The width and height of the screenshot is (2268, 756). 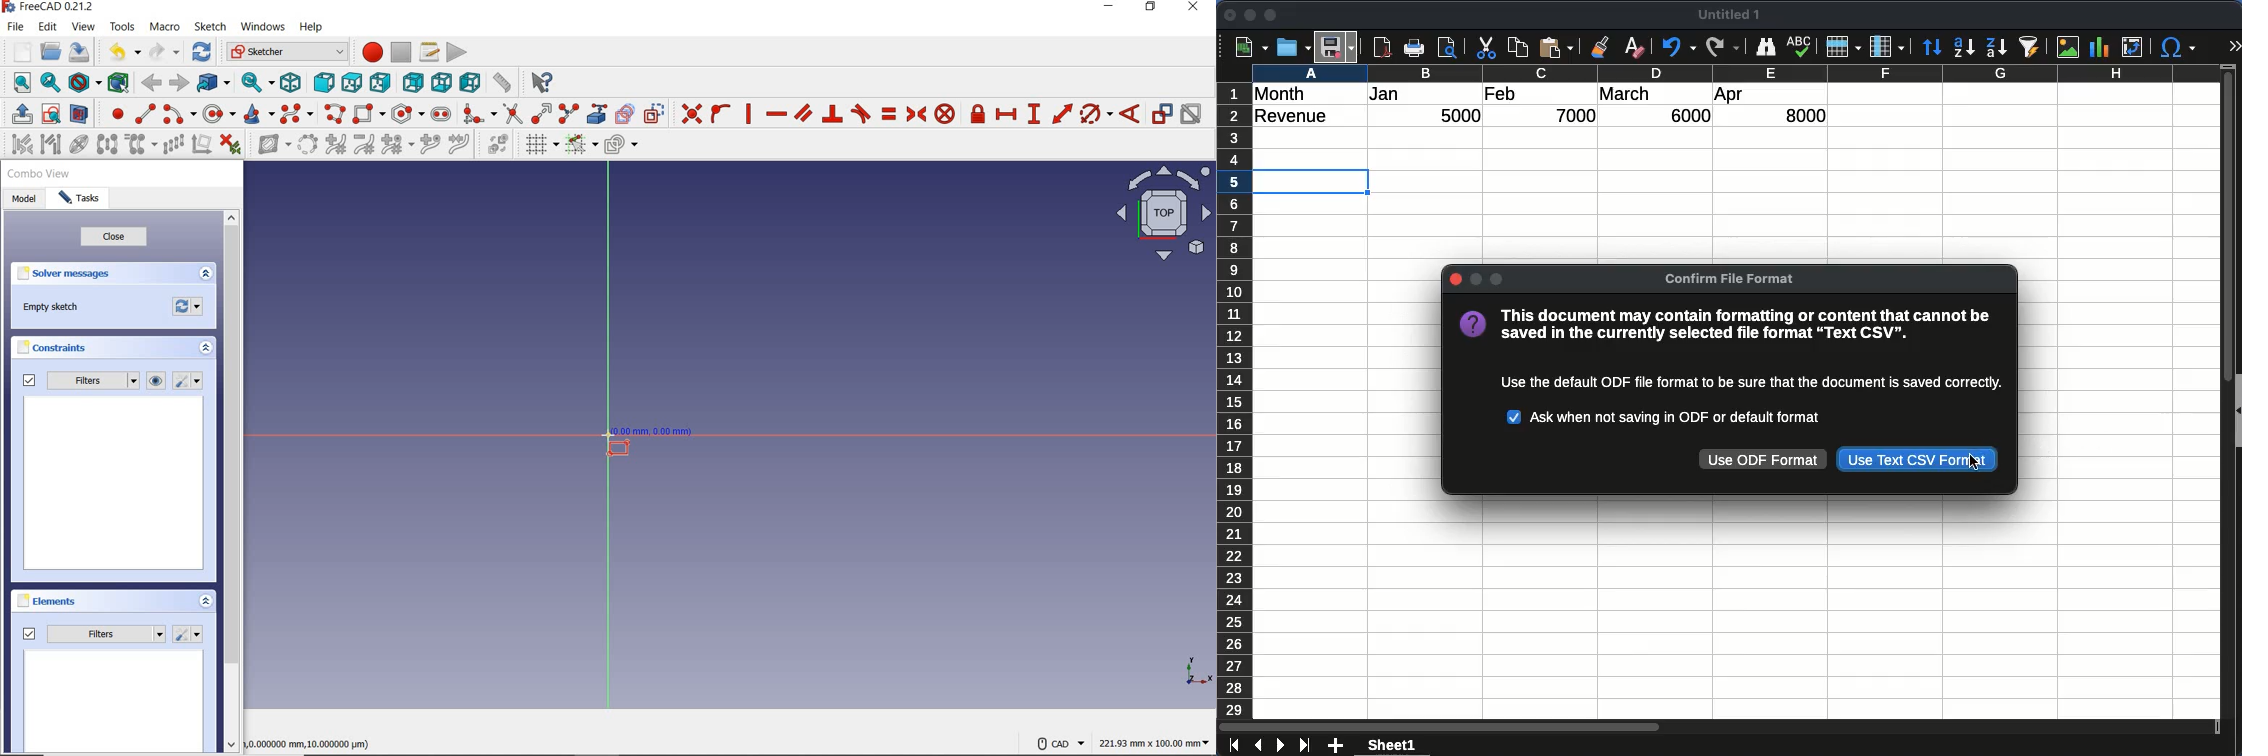 I want to click on pdf reader, so click(x=1382, y=48).